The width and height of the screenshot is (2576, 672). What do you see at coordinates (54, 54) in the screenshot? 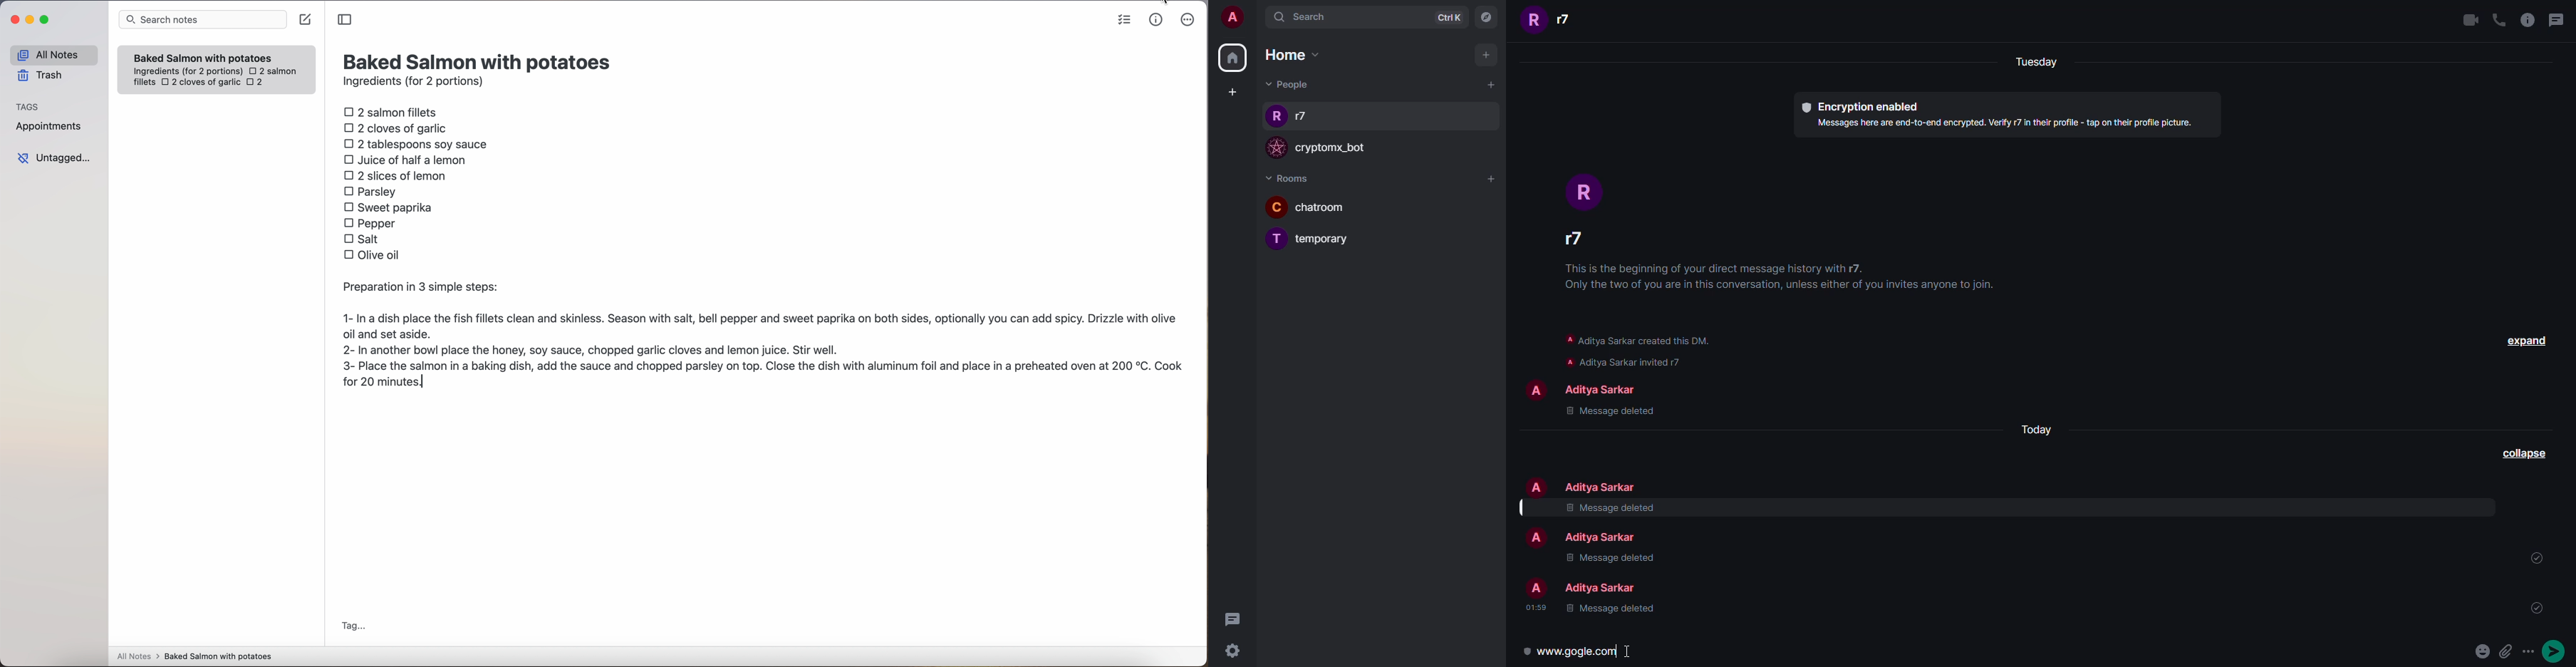
I see `all notes` at bounding box center [54, 54].